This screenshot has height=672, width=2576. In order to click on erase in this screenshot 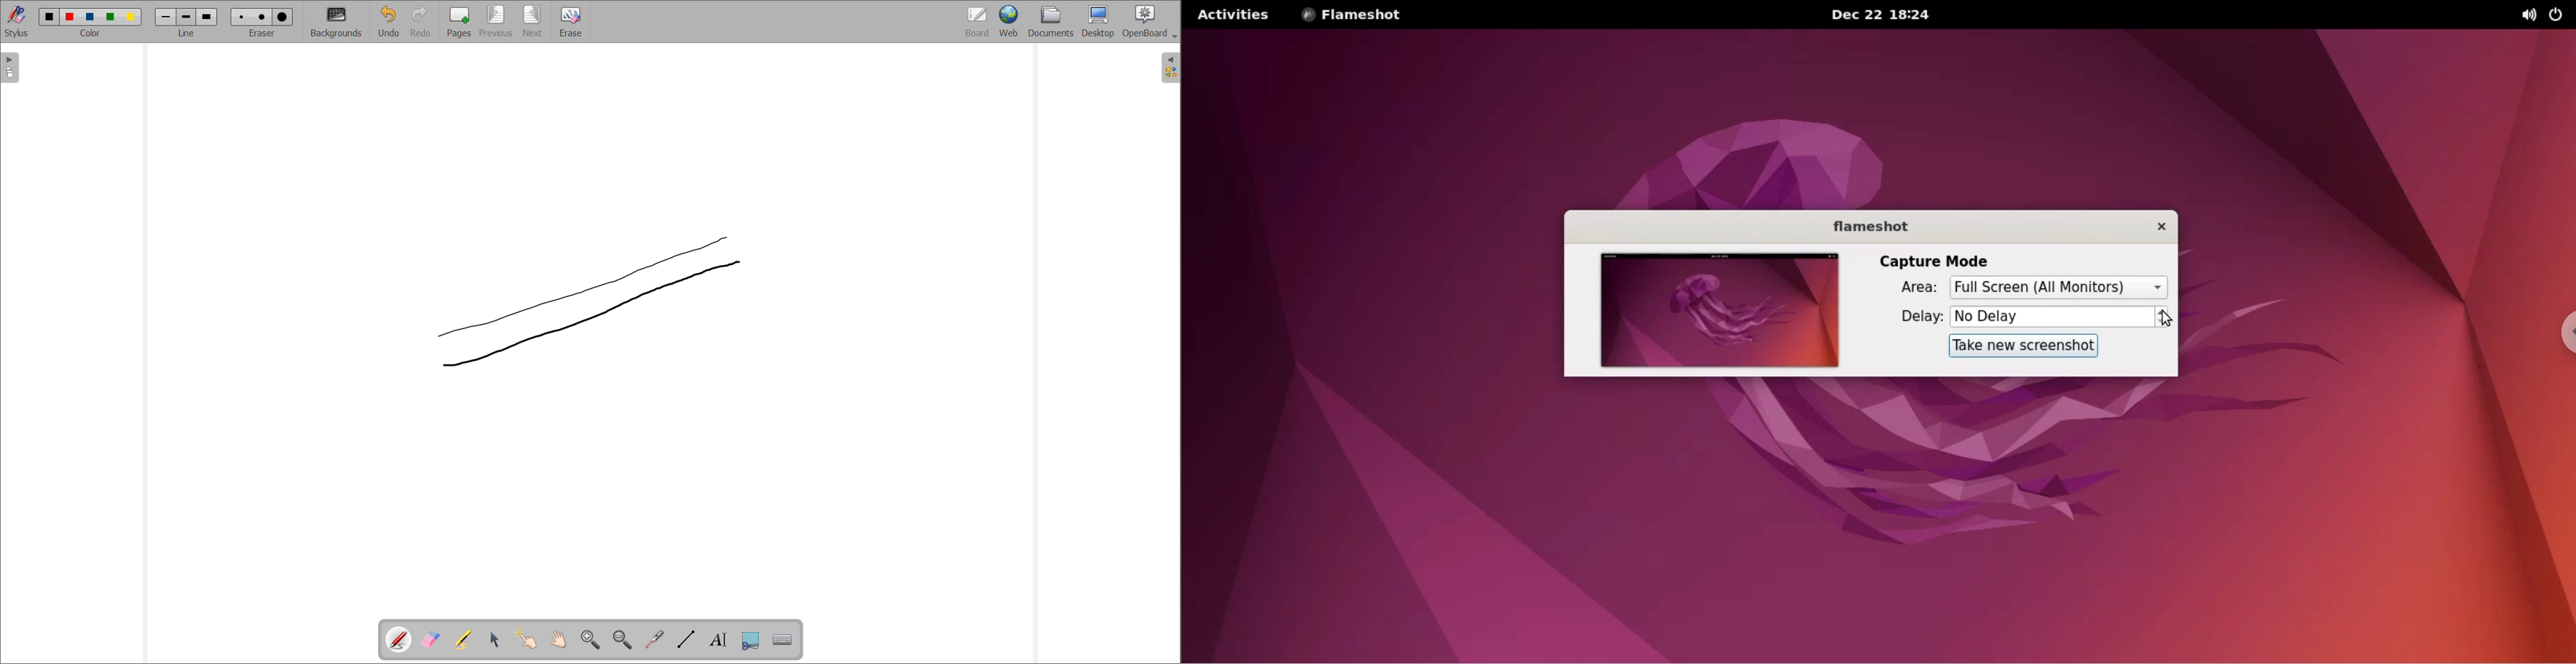, I will do `click(571, 22)`.